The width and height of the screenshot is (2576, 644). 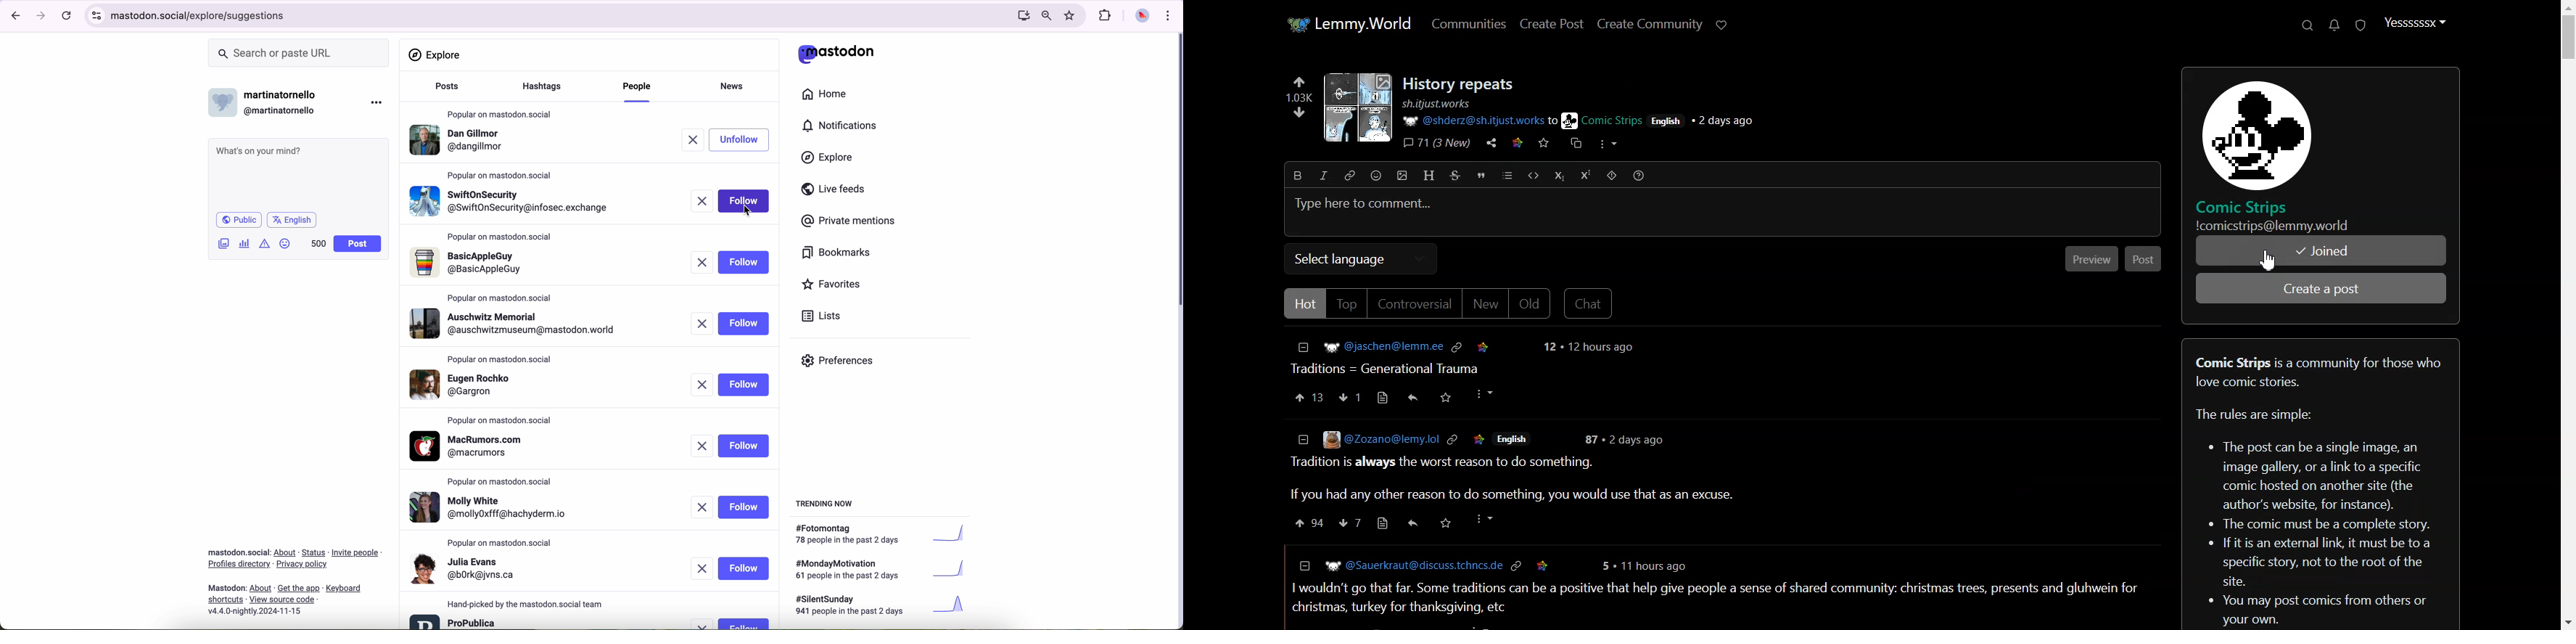 What do you see at coordinates (879, 569) in the screenshot?
I see `#mondaymotivation` at bounding box center [879, 569].